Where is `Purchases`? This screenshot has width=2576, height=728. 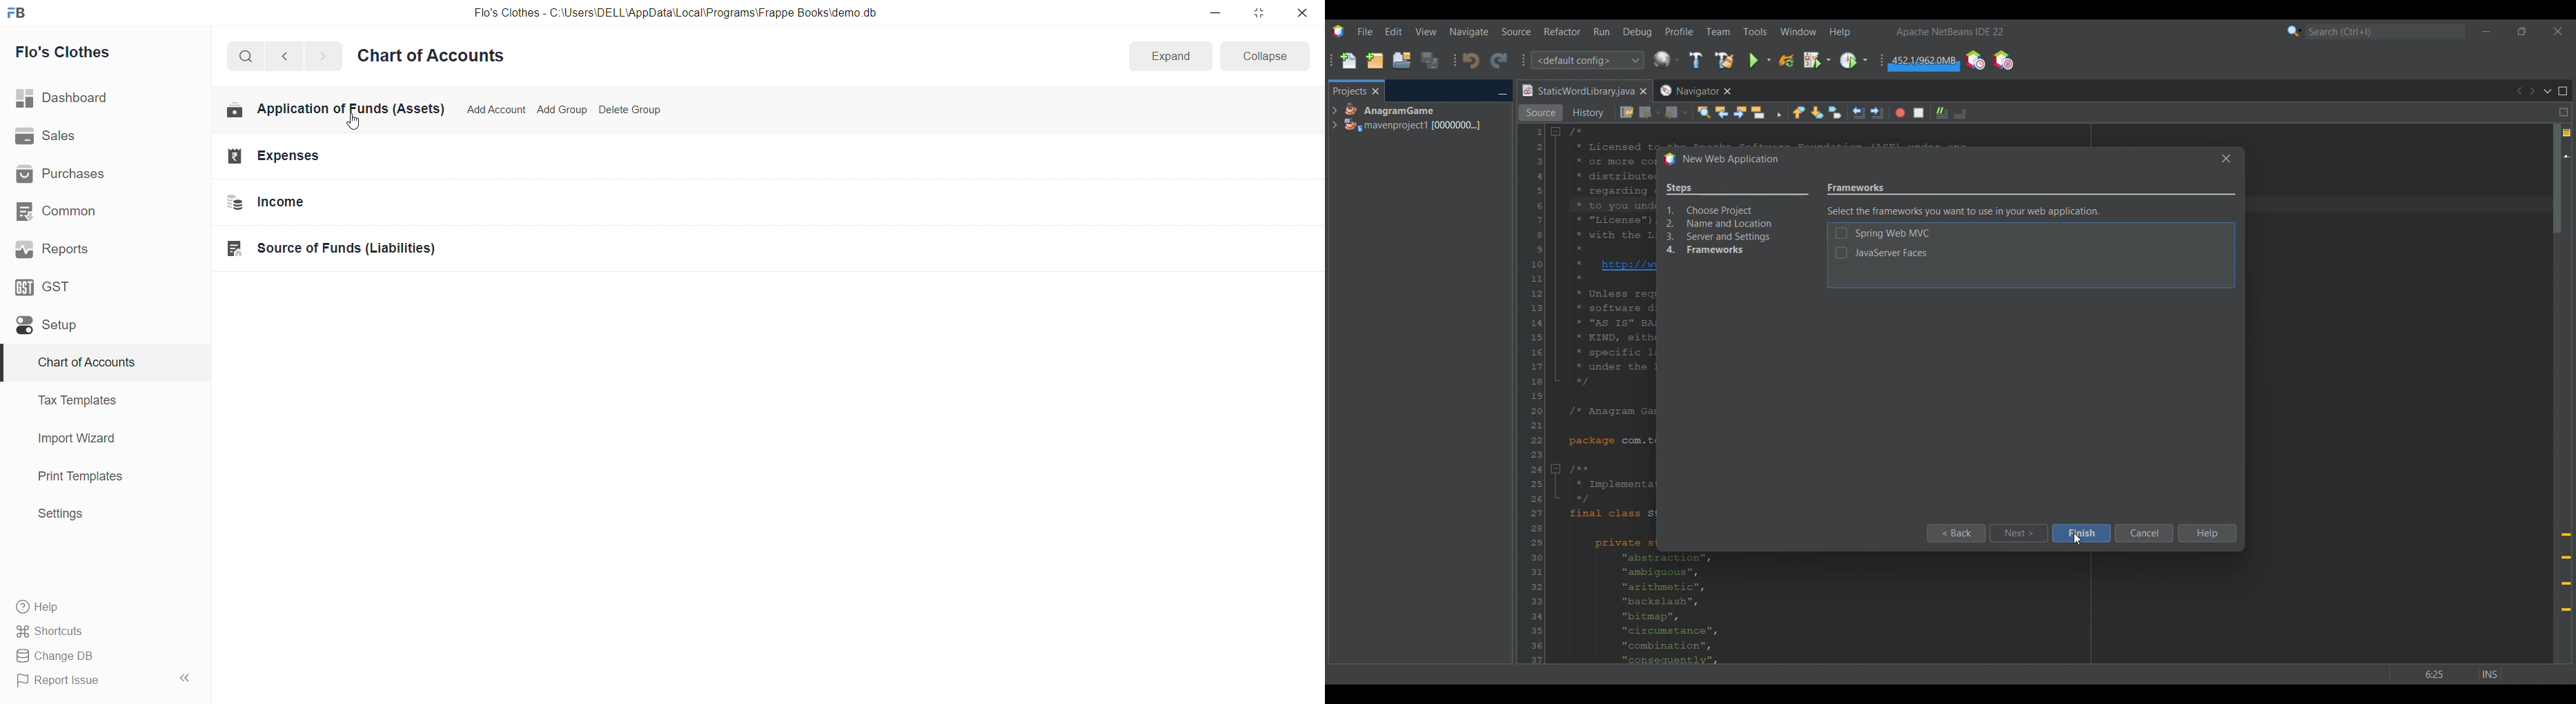 Purchases is located at coordinates (99, 175).